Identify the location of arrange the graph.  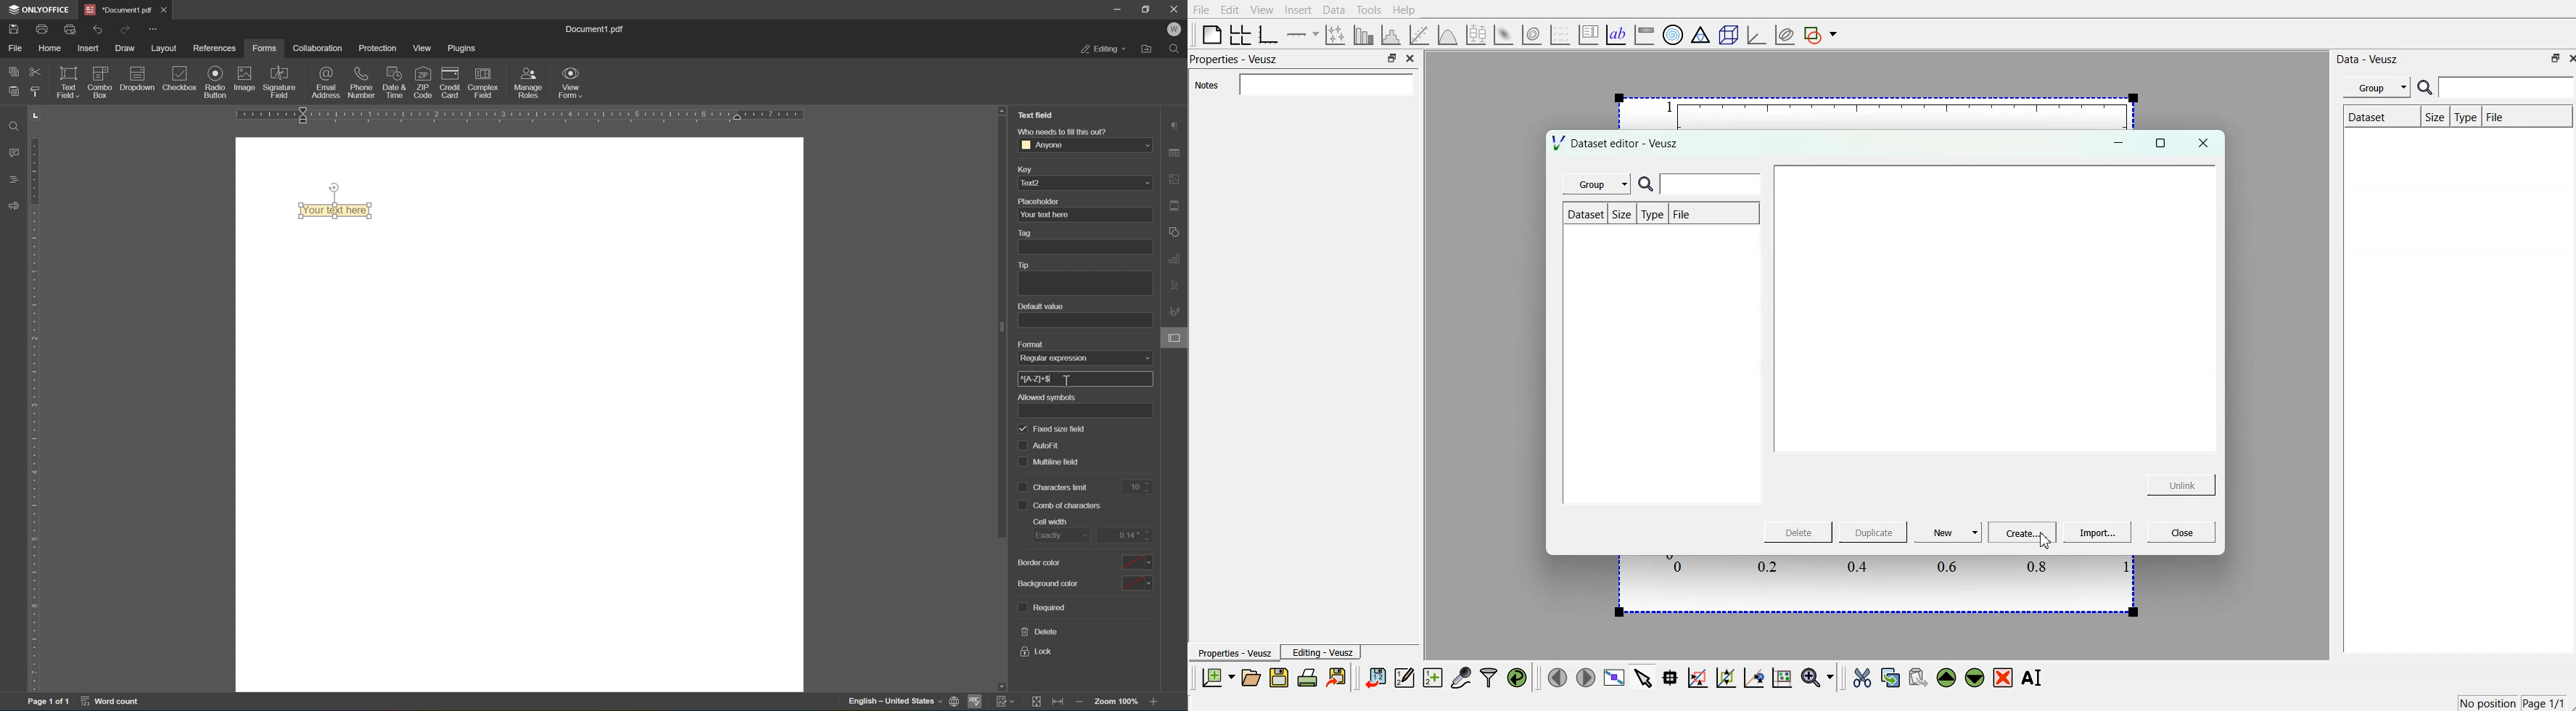
(1241, 33).